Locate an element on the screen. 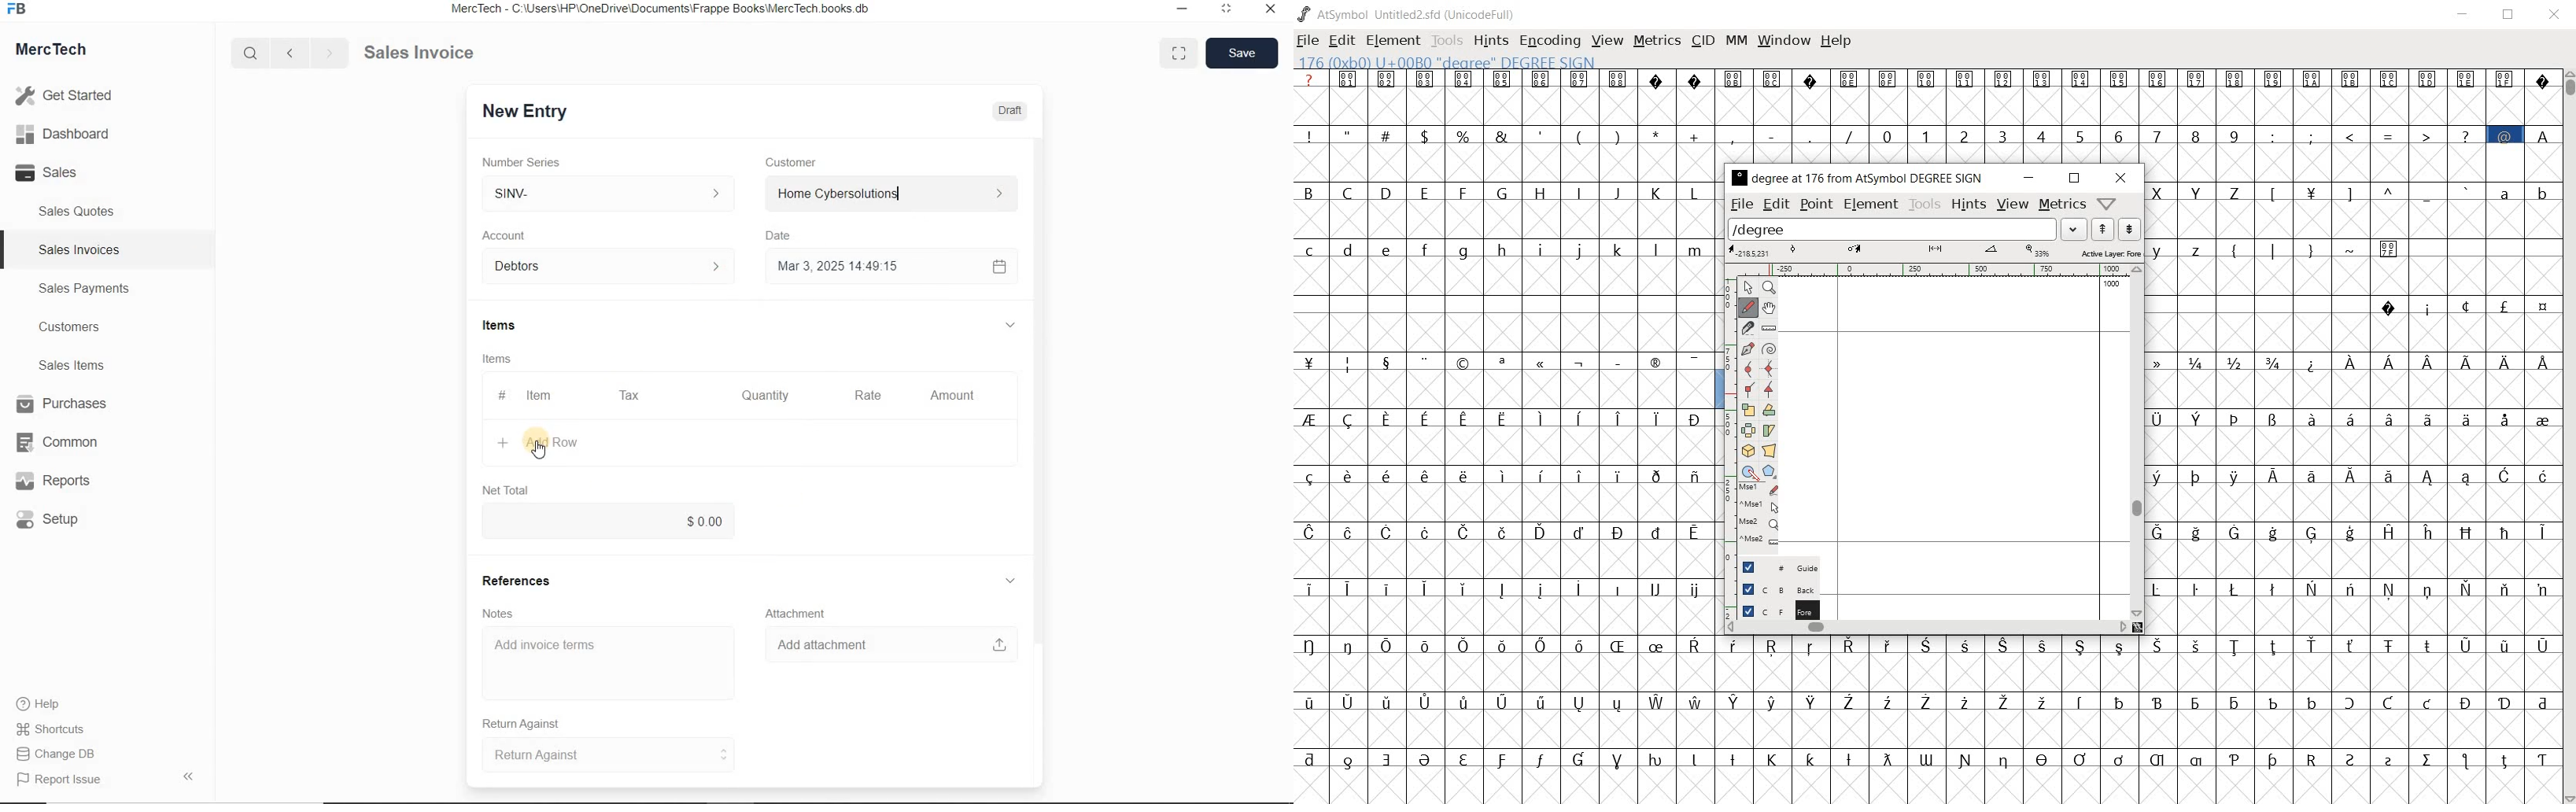  176 (0xb0) U+00B00 "degree" Degree Sign is located at coordinates (1451, 63).